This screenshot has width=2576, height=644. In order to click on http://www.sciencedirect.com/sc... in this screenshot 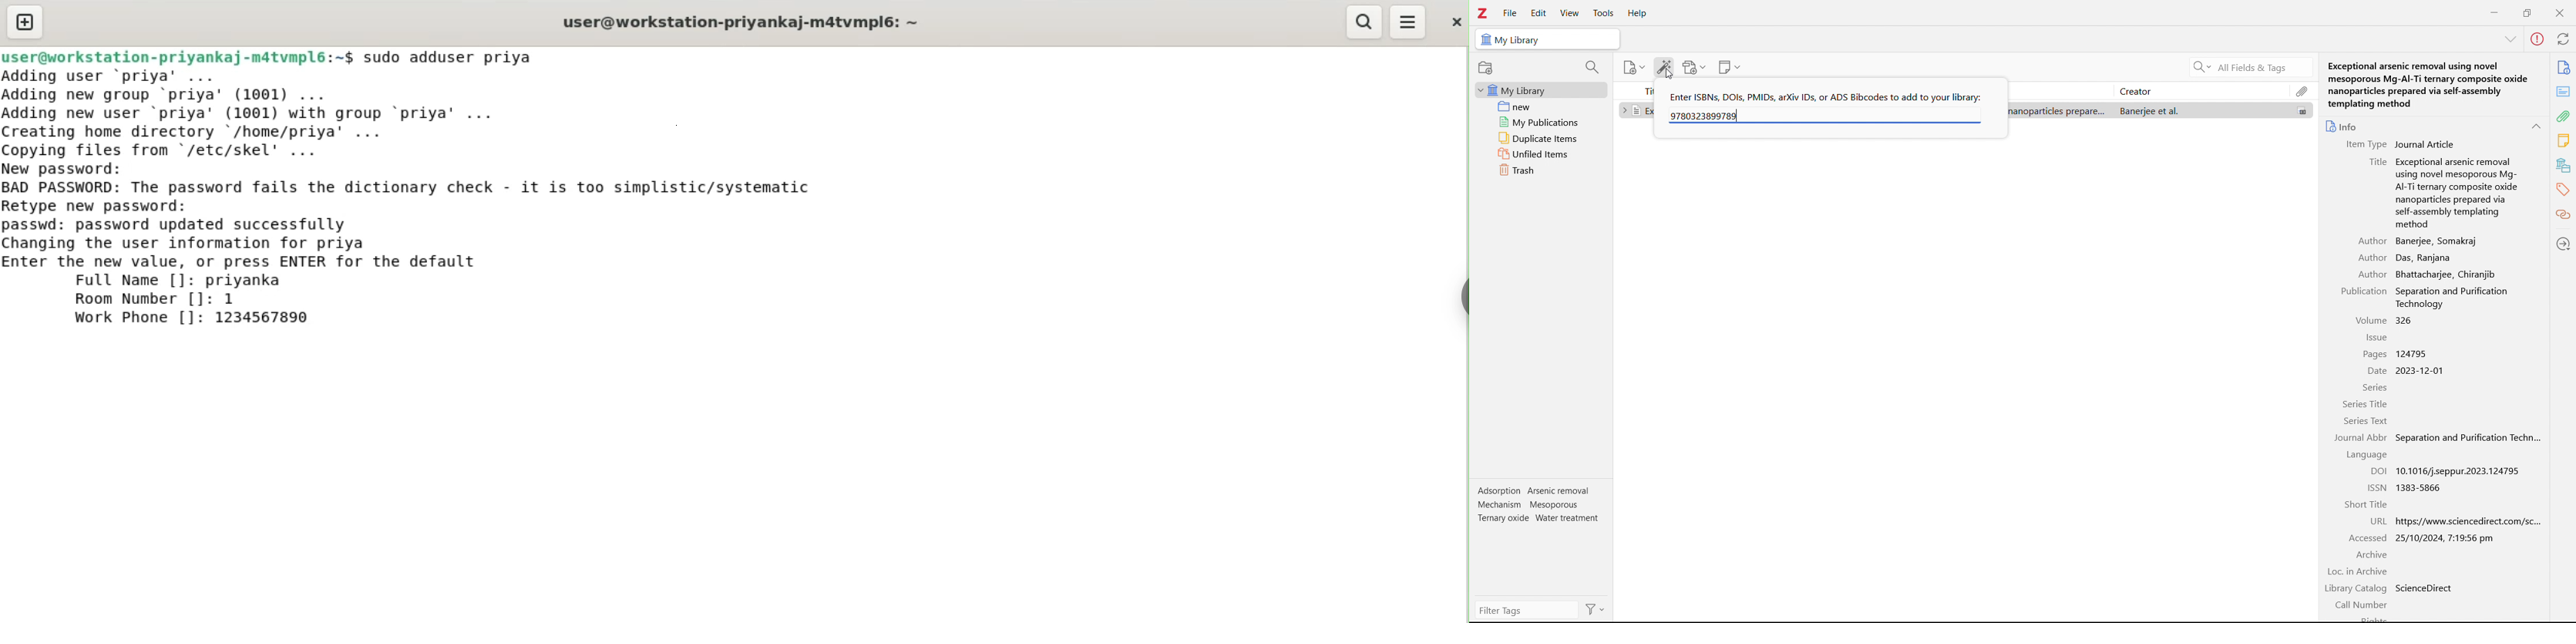, I will do `click(2477, 521)`.